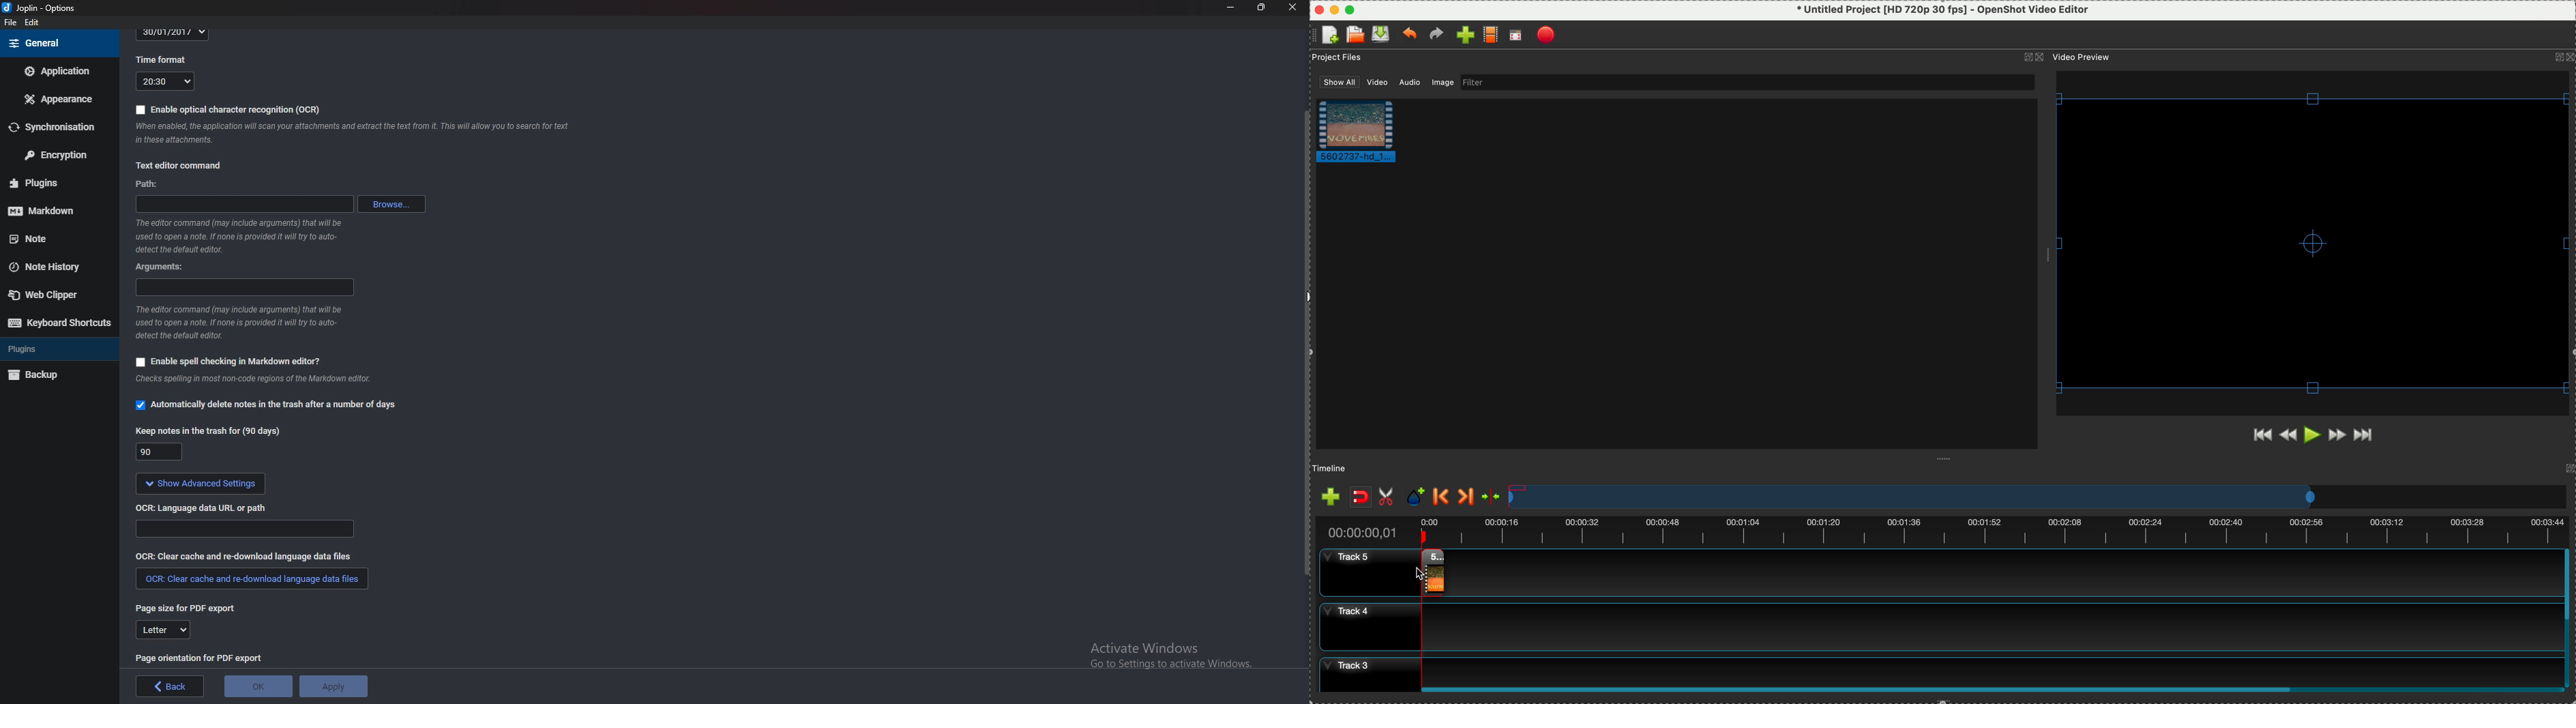 The image size is (2576, 728). What do you see at coordinates (32, 23) in the screenshot?
I see `edit` at bounding box center [32, 23].